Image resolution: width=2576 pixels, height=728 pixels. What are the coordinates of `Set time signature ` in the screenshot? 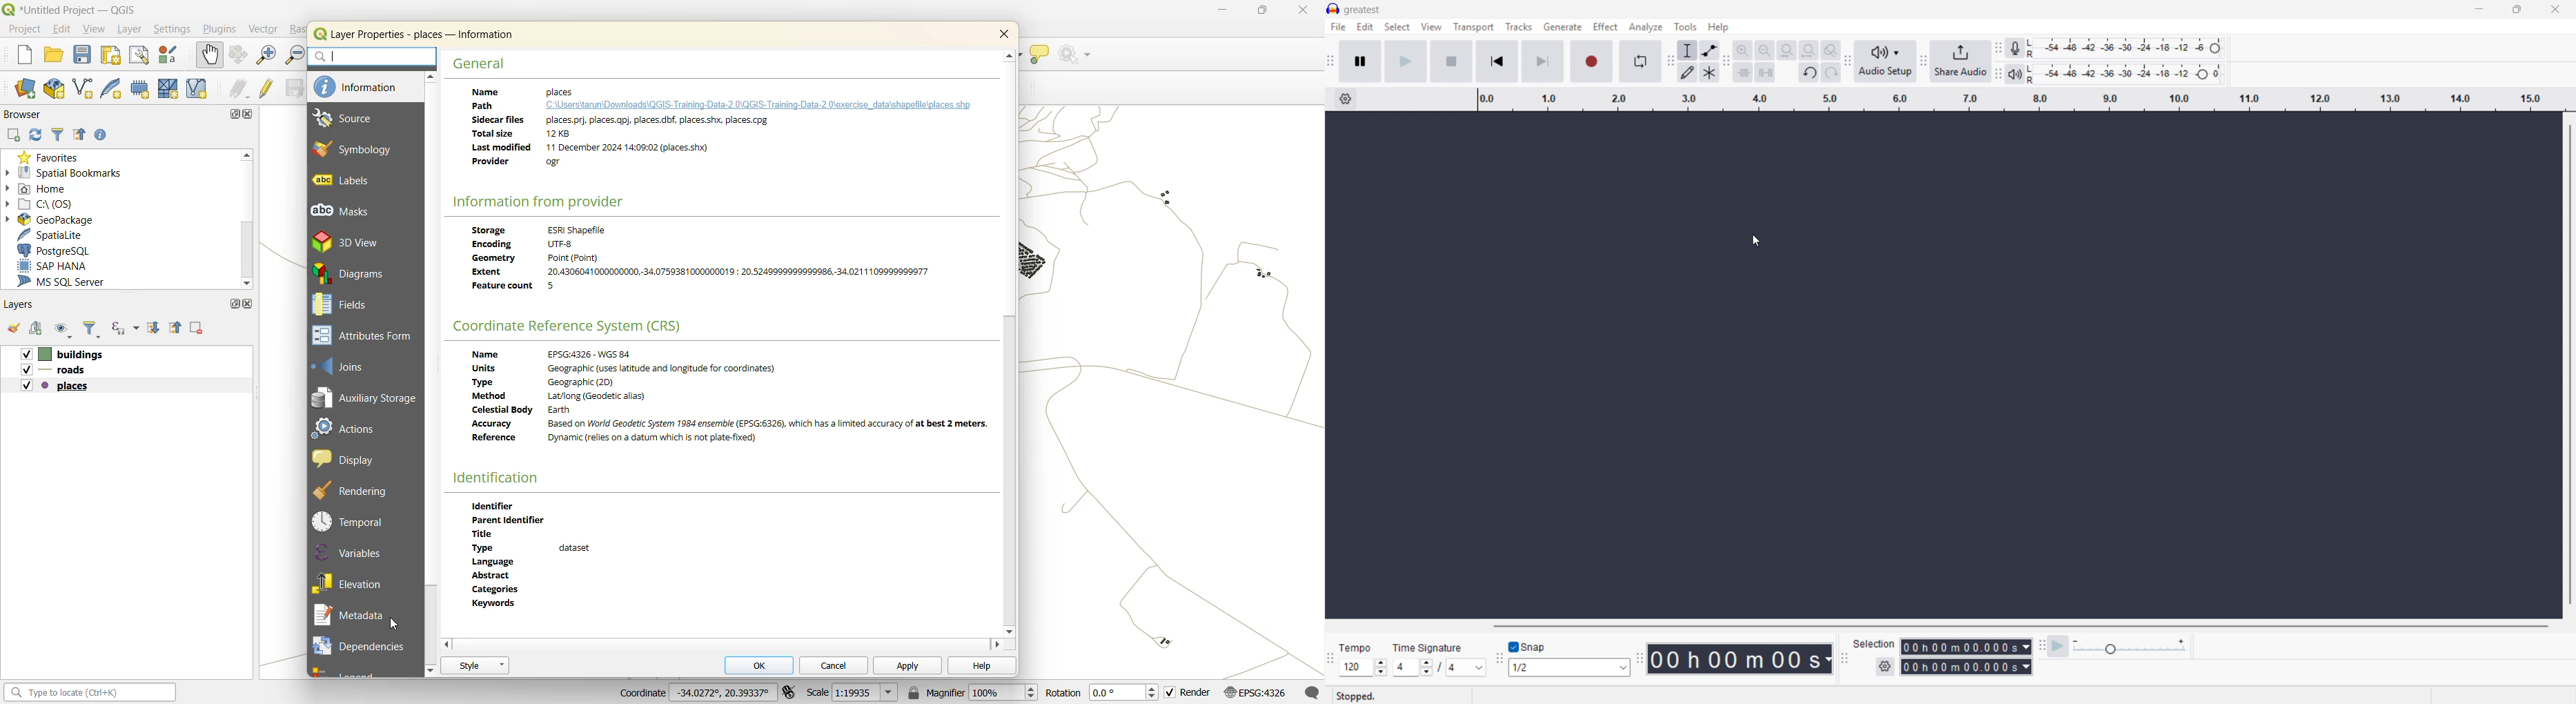 It's located at (1439, 668).